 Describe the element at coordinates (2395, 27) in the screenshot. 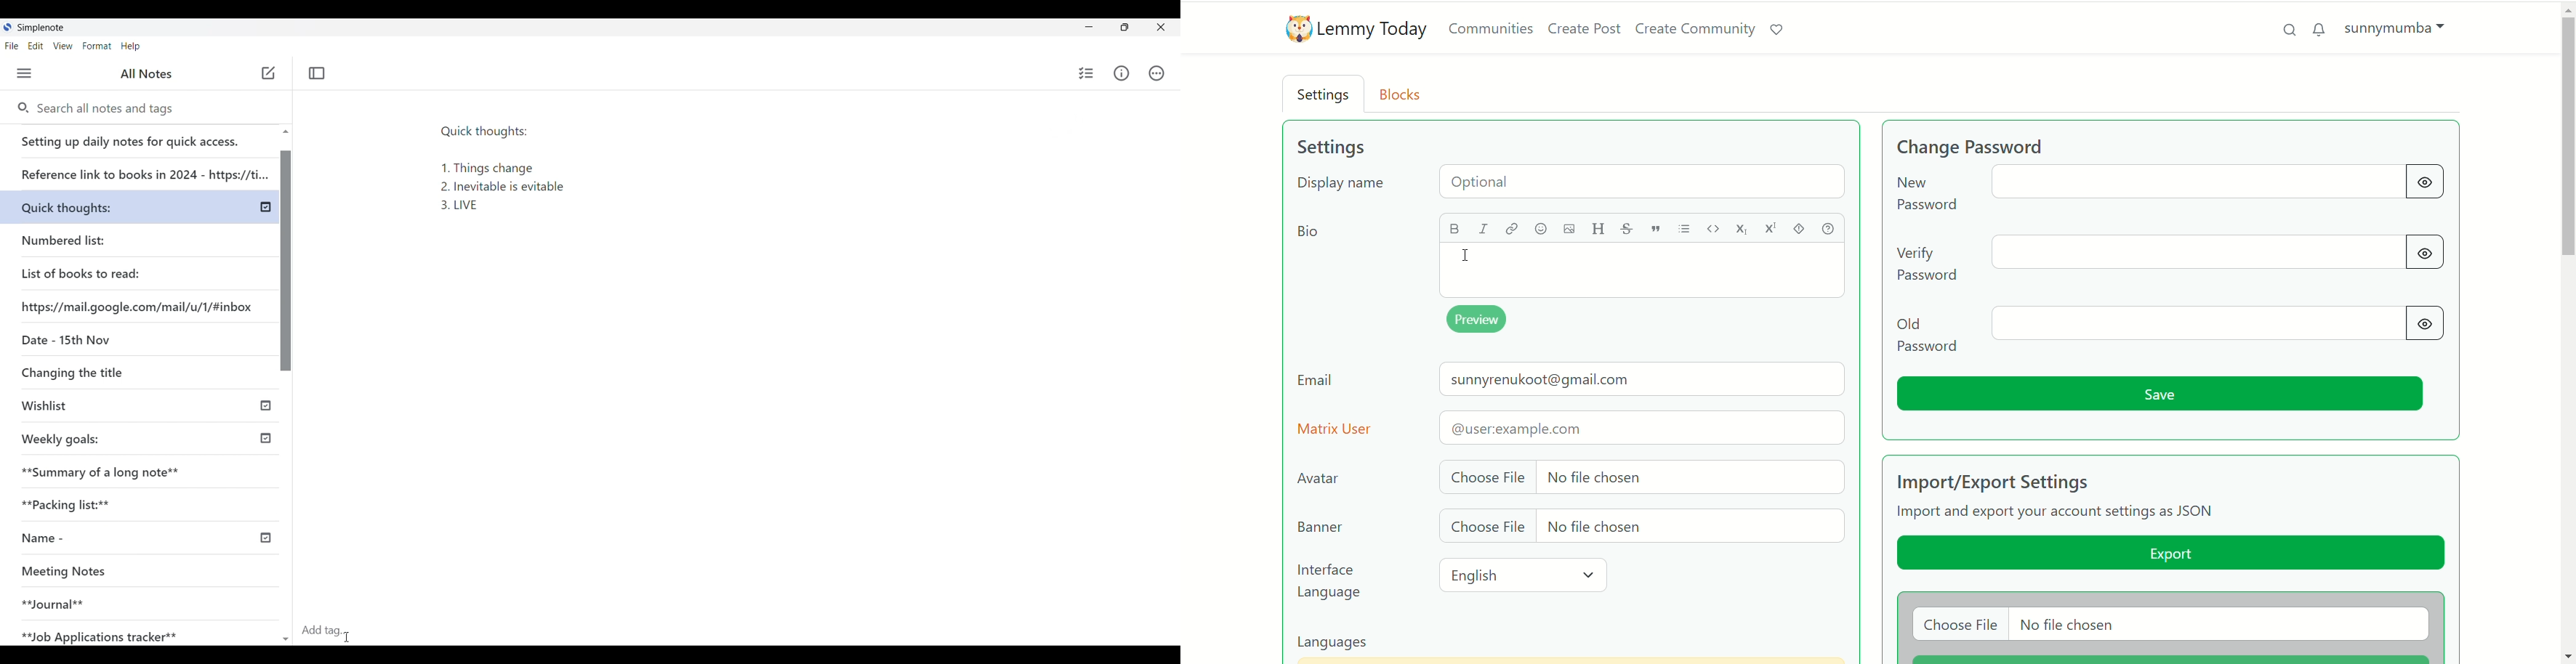

I see `account` at that location.